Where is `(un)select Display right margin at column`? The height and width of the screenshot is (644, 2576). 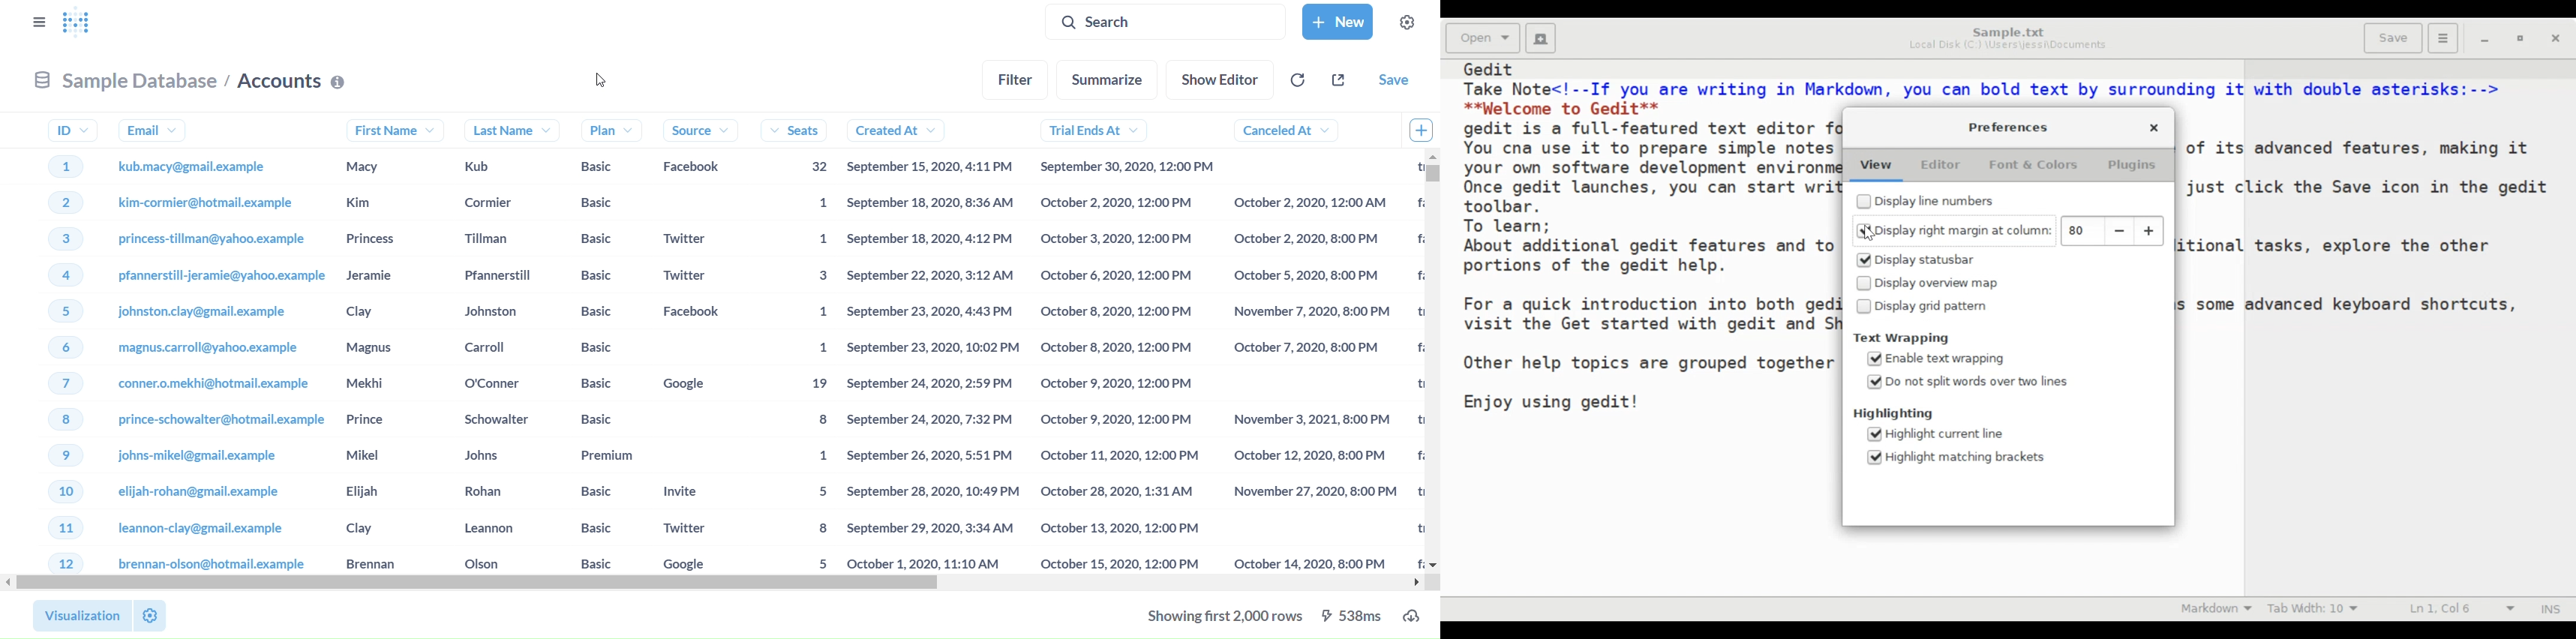
(un)select Display right margin at column is located at coordinates (1953, 231).